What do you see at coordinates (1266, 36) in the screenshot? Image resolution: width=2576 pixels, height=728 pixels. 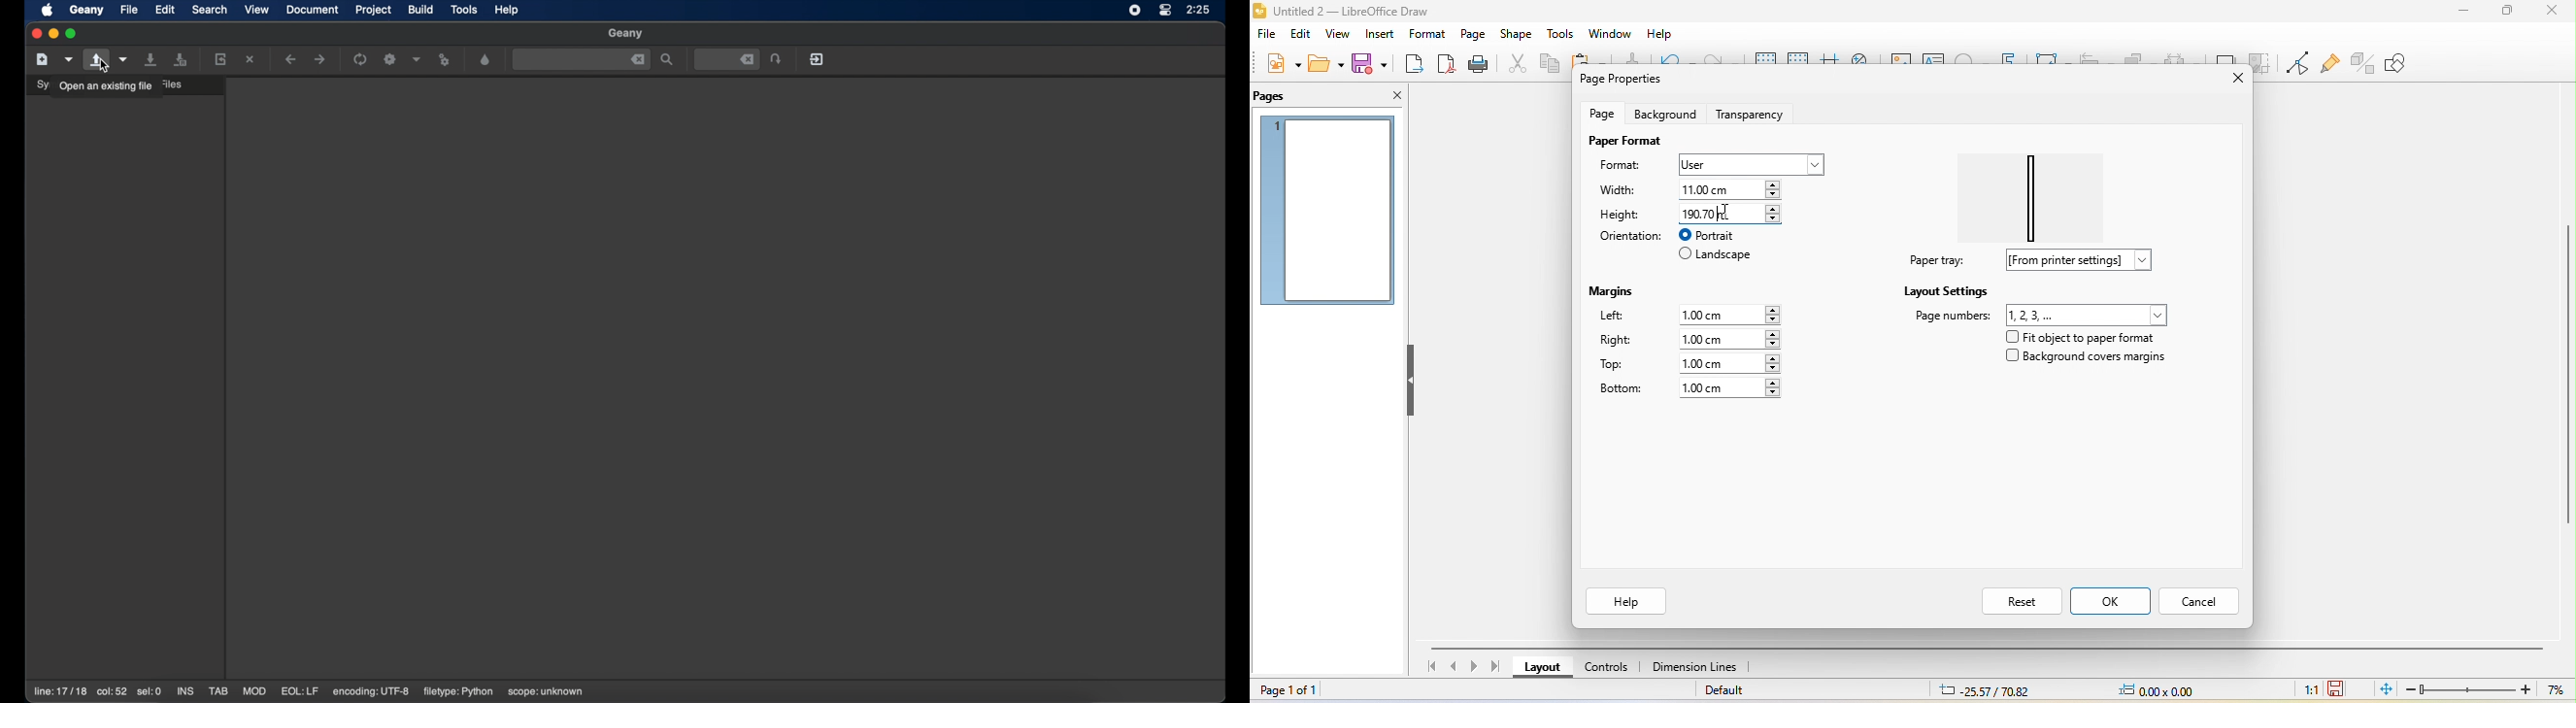 I see `file` at bounding box center [1266, 36].